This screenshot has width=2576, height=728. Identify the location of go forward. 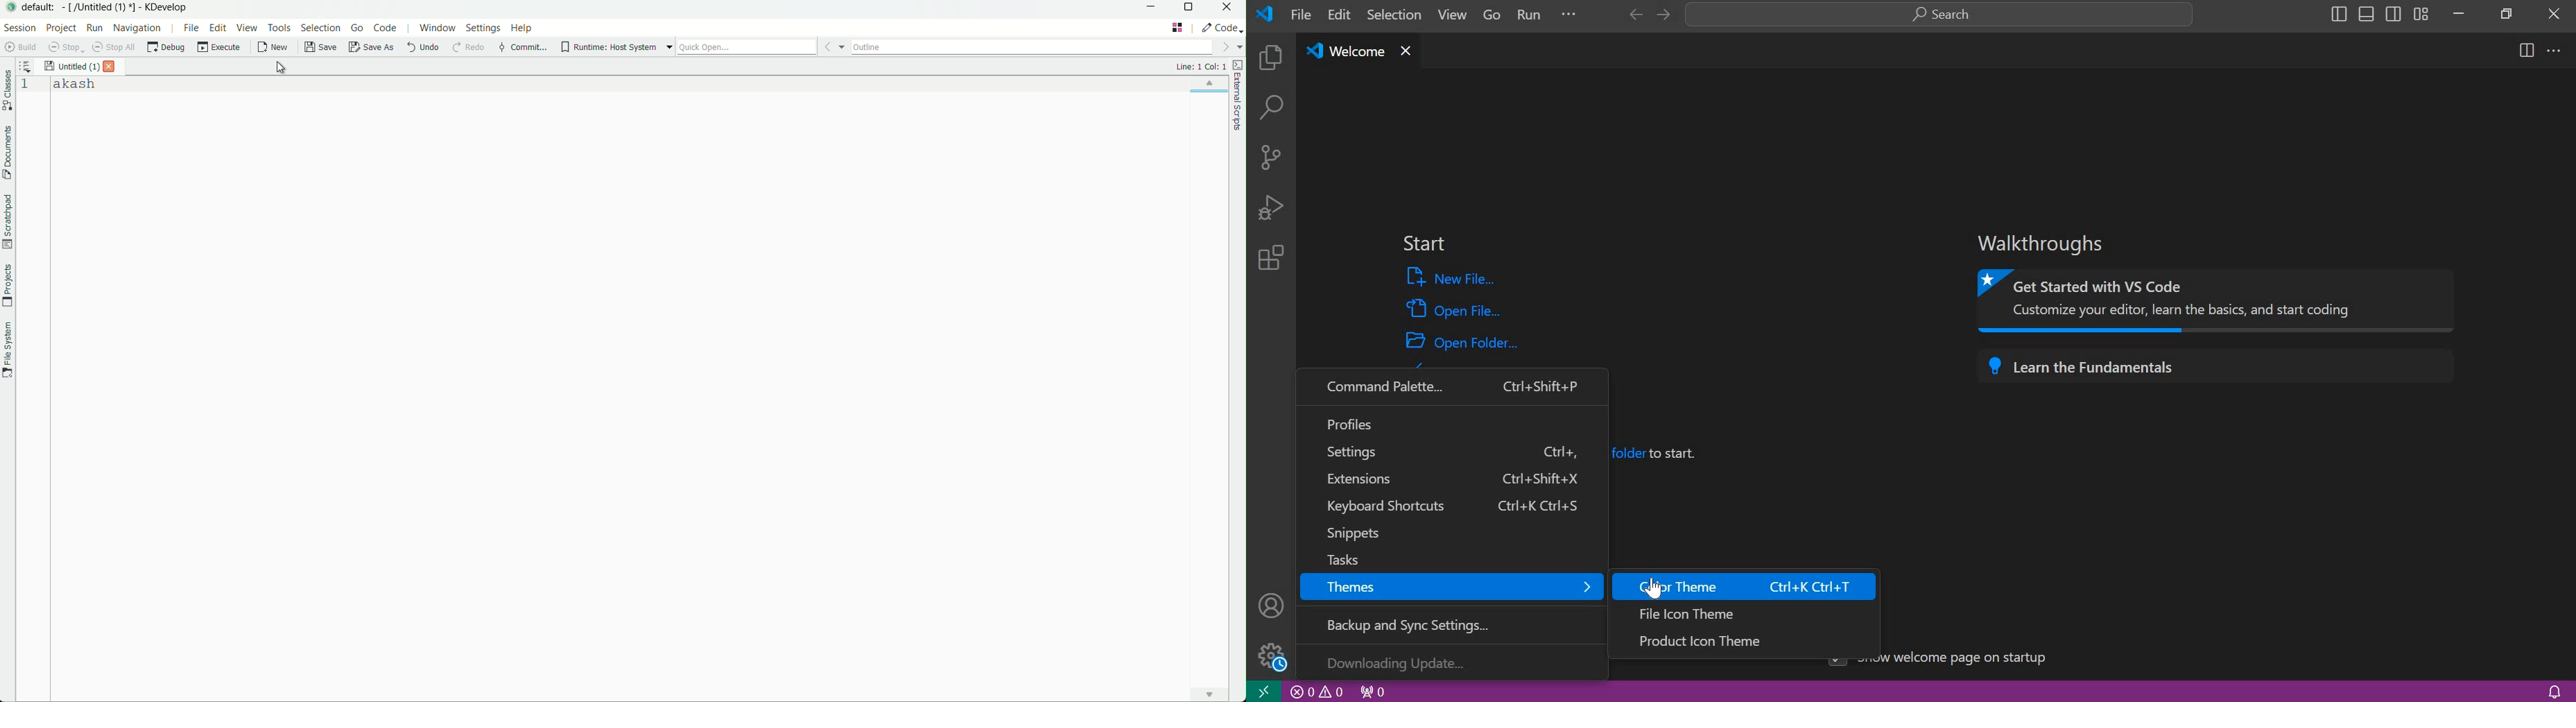
(1632, 15).